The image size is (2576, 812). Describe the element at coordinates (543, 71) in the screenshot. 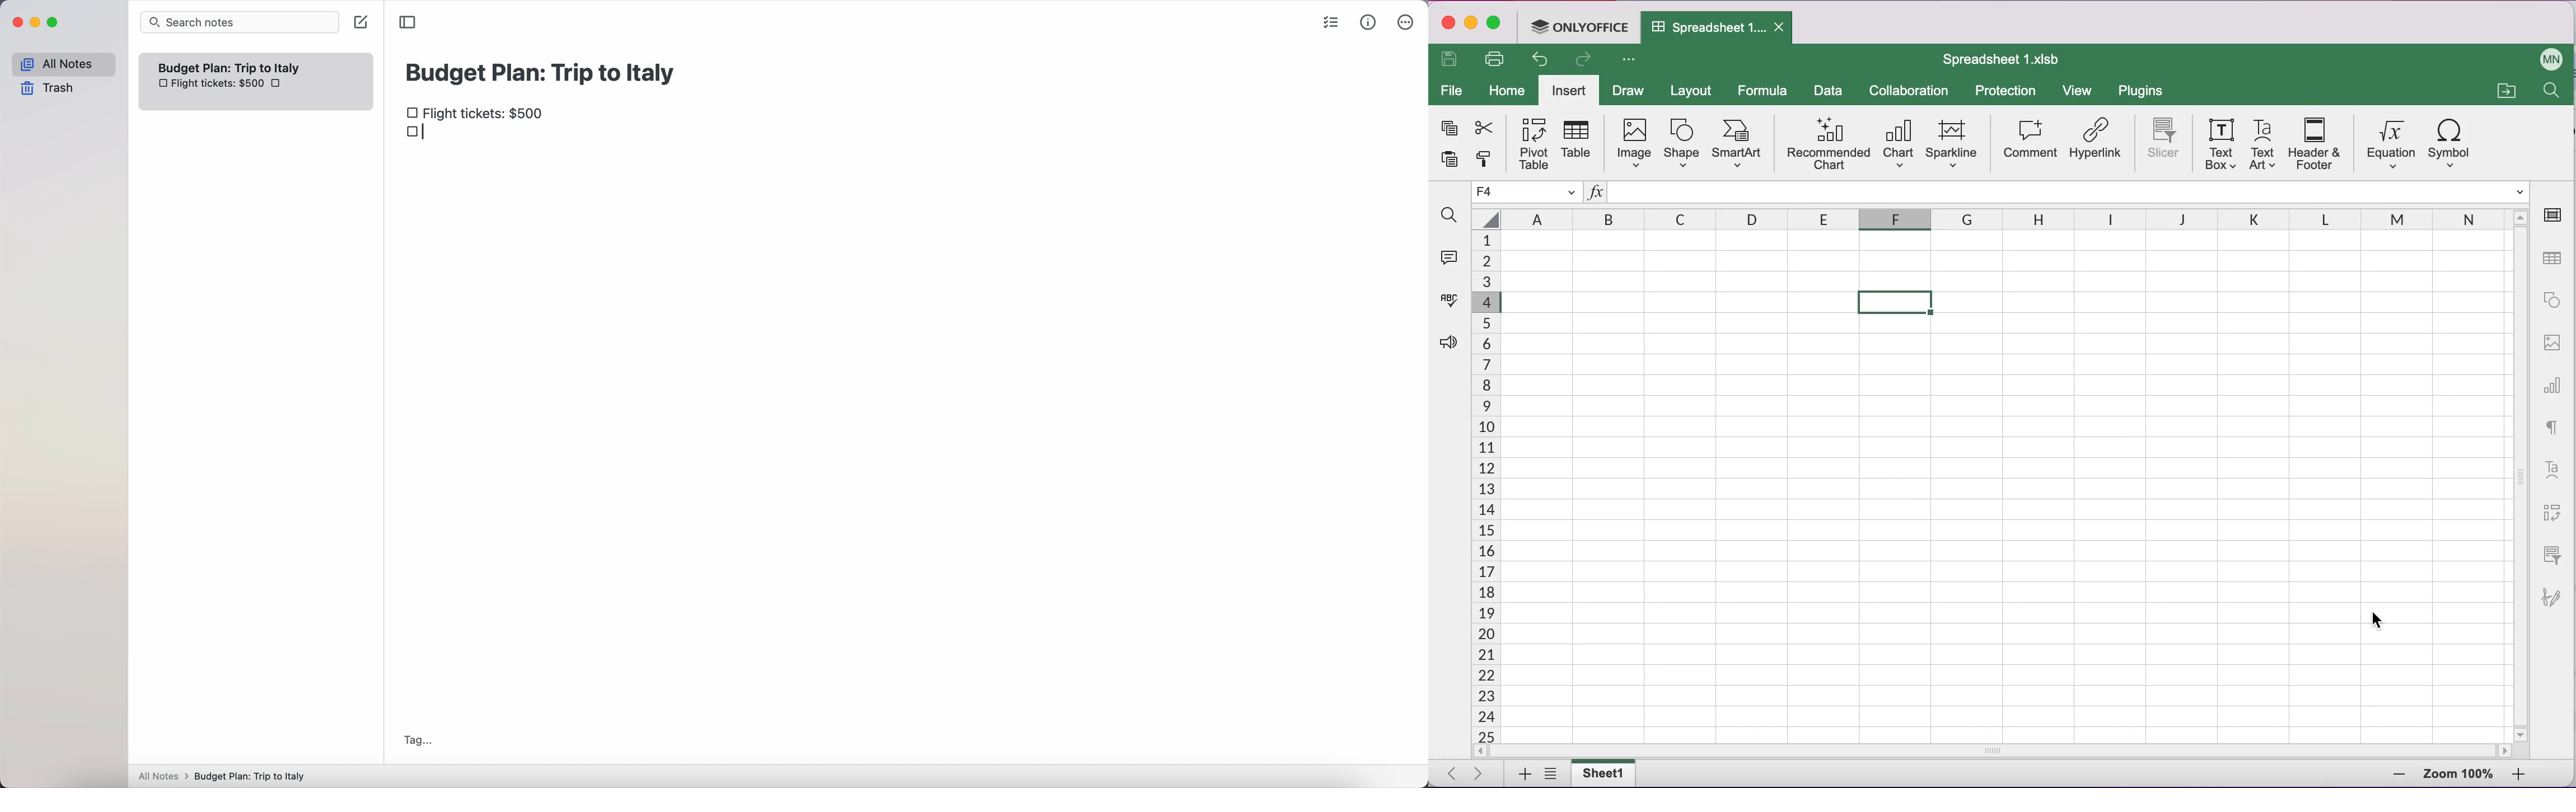

I see `budget plan: trip to Italy` at that location.